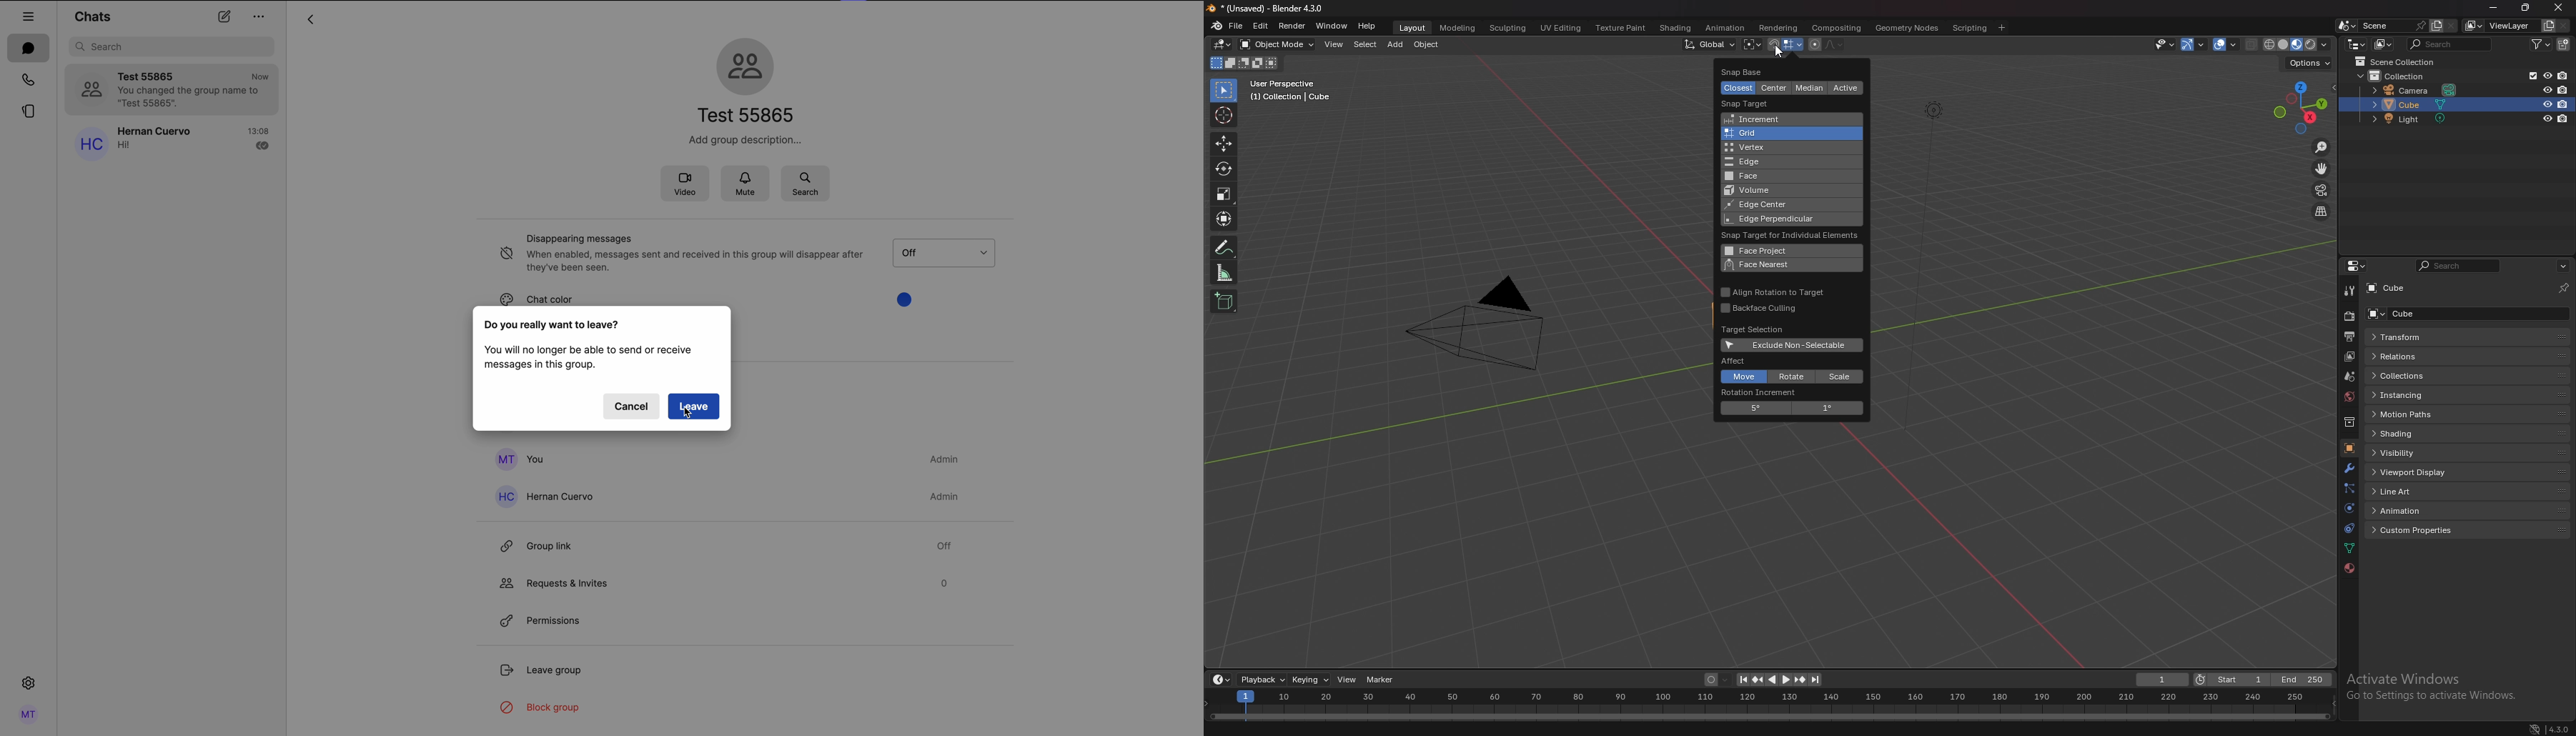  What do you see at coordinates (1458, 27) in the screenshot?
I see `modeling` at bounding box center [1458, 27].